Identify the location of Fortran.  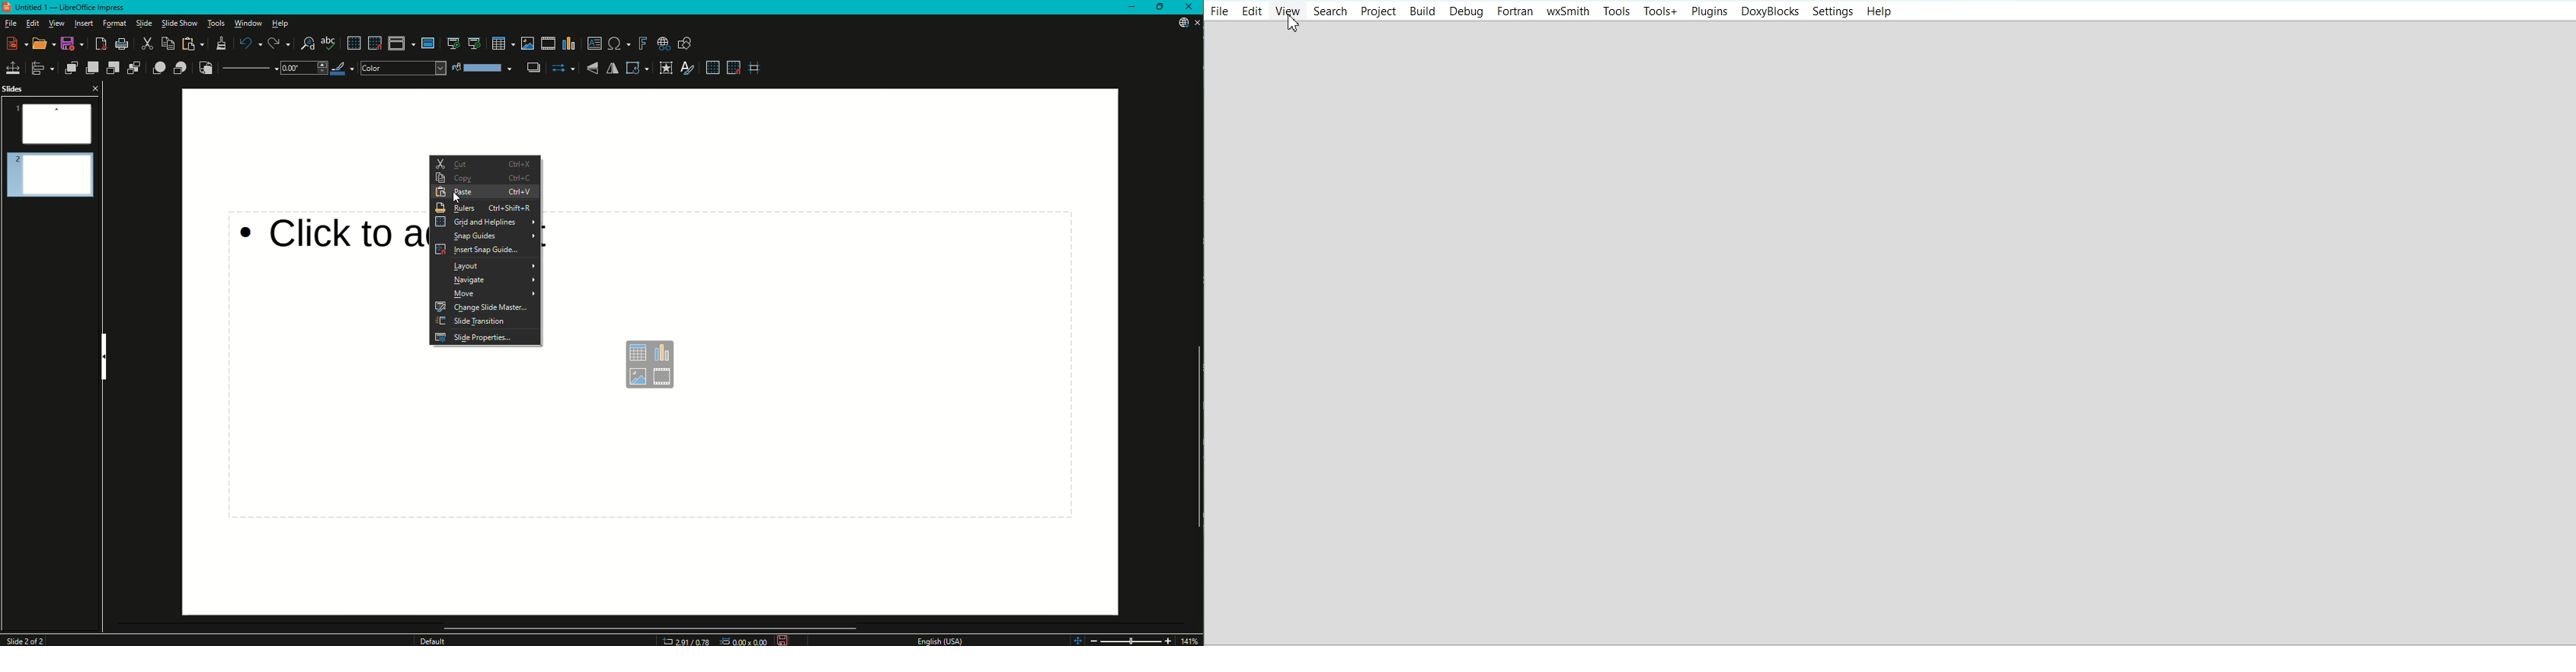
(1515, 11).